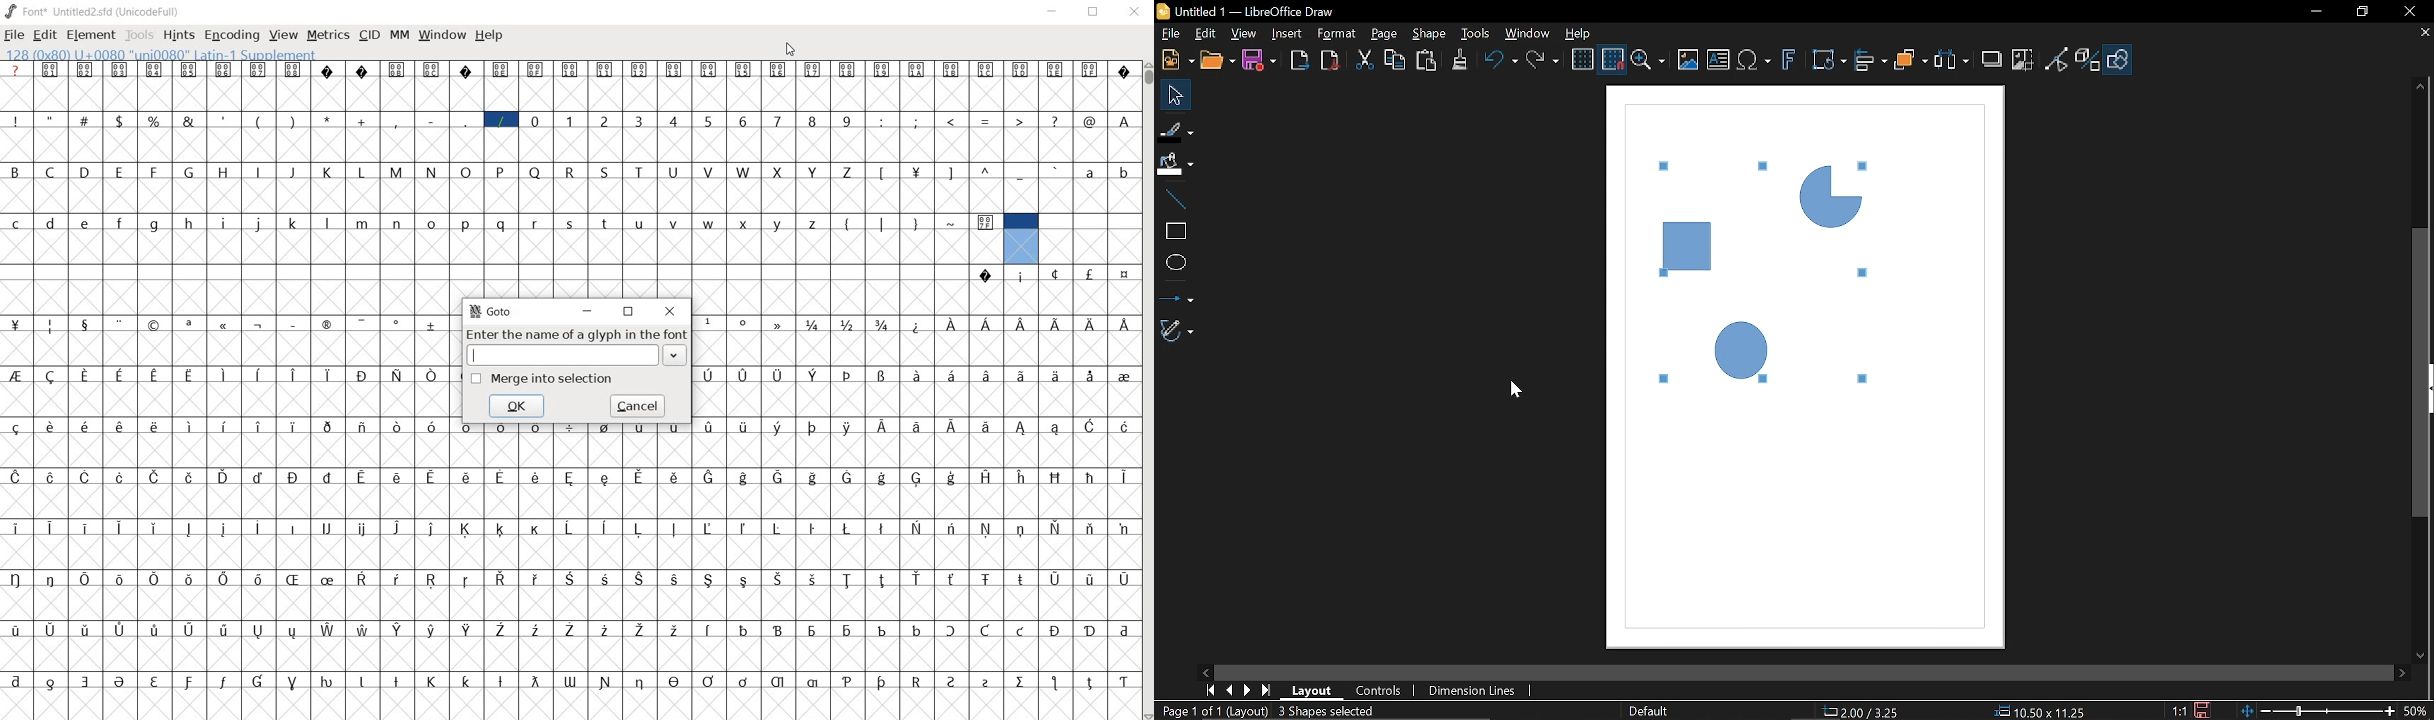 This screenshot has height=728, width=2436. What do you see at coordinates (399, 629) in the screenshot?
I see `Symbol` at bounding box center [399, 629].